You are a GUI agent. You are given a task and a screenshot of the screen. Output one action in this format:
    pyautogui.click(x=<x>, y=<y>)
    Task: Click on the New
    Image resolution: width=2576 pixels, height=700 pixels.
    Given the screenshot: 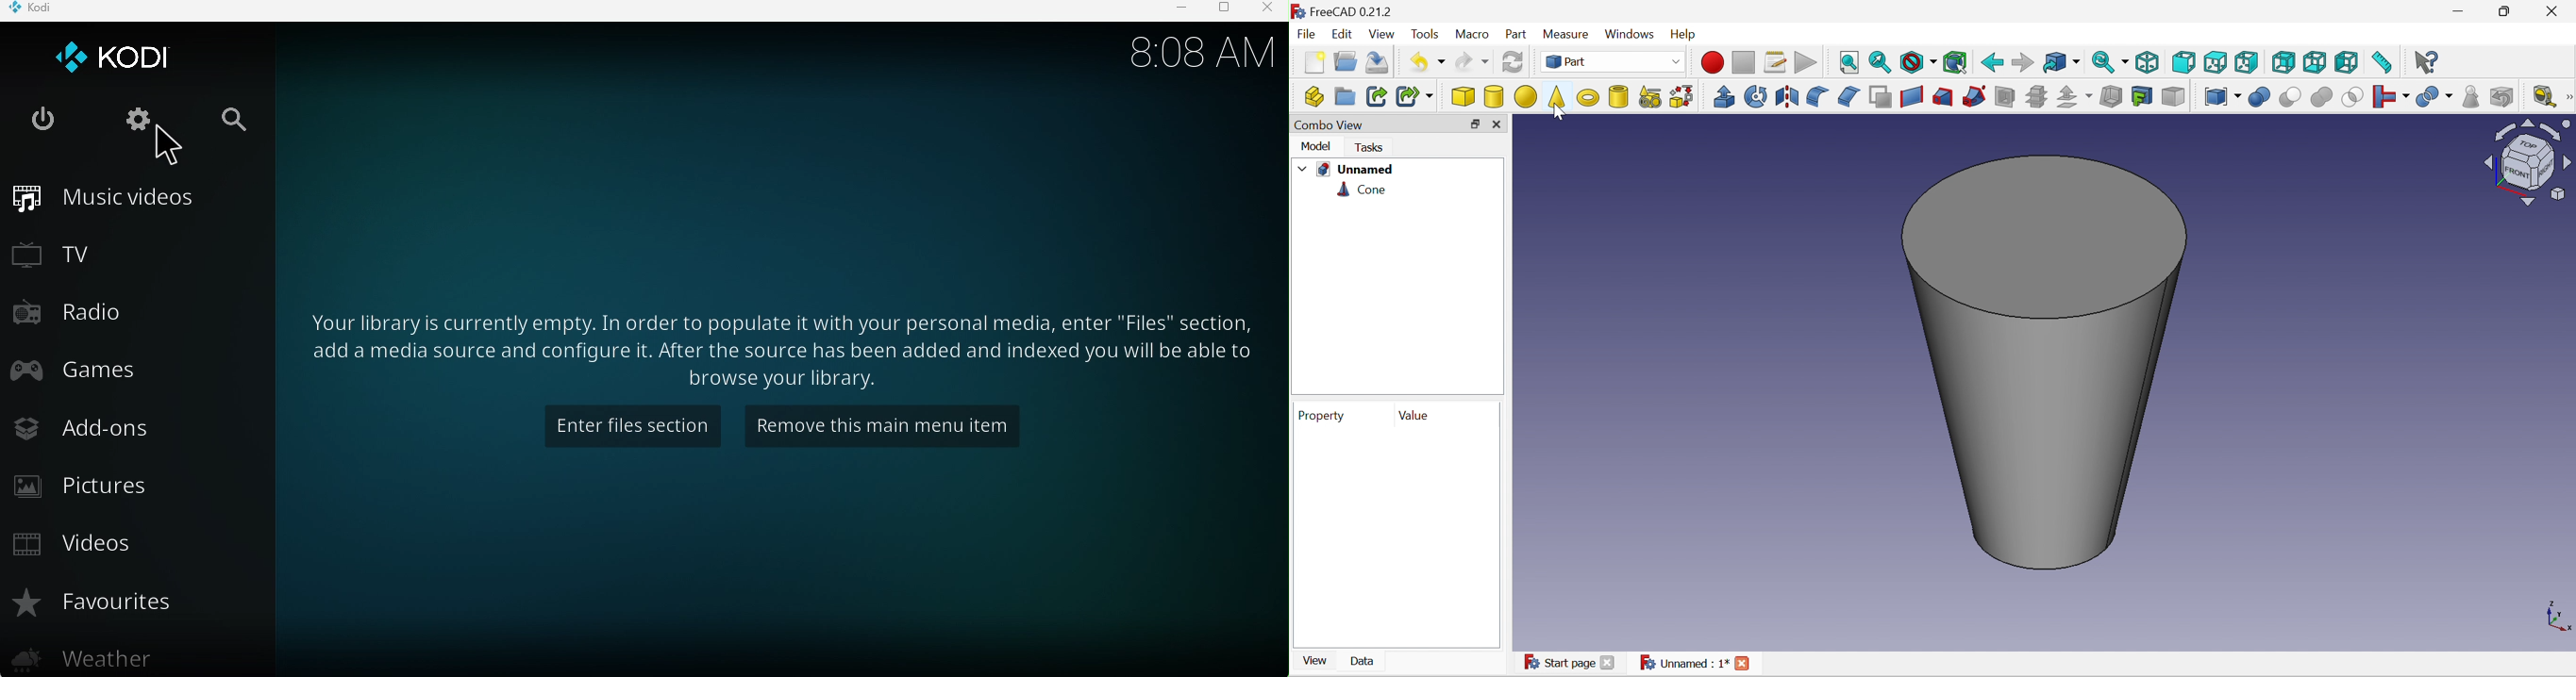 What is the action you would take?
    pyautogui.click(x=1313, y=61)
    